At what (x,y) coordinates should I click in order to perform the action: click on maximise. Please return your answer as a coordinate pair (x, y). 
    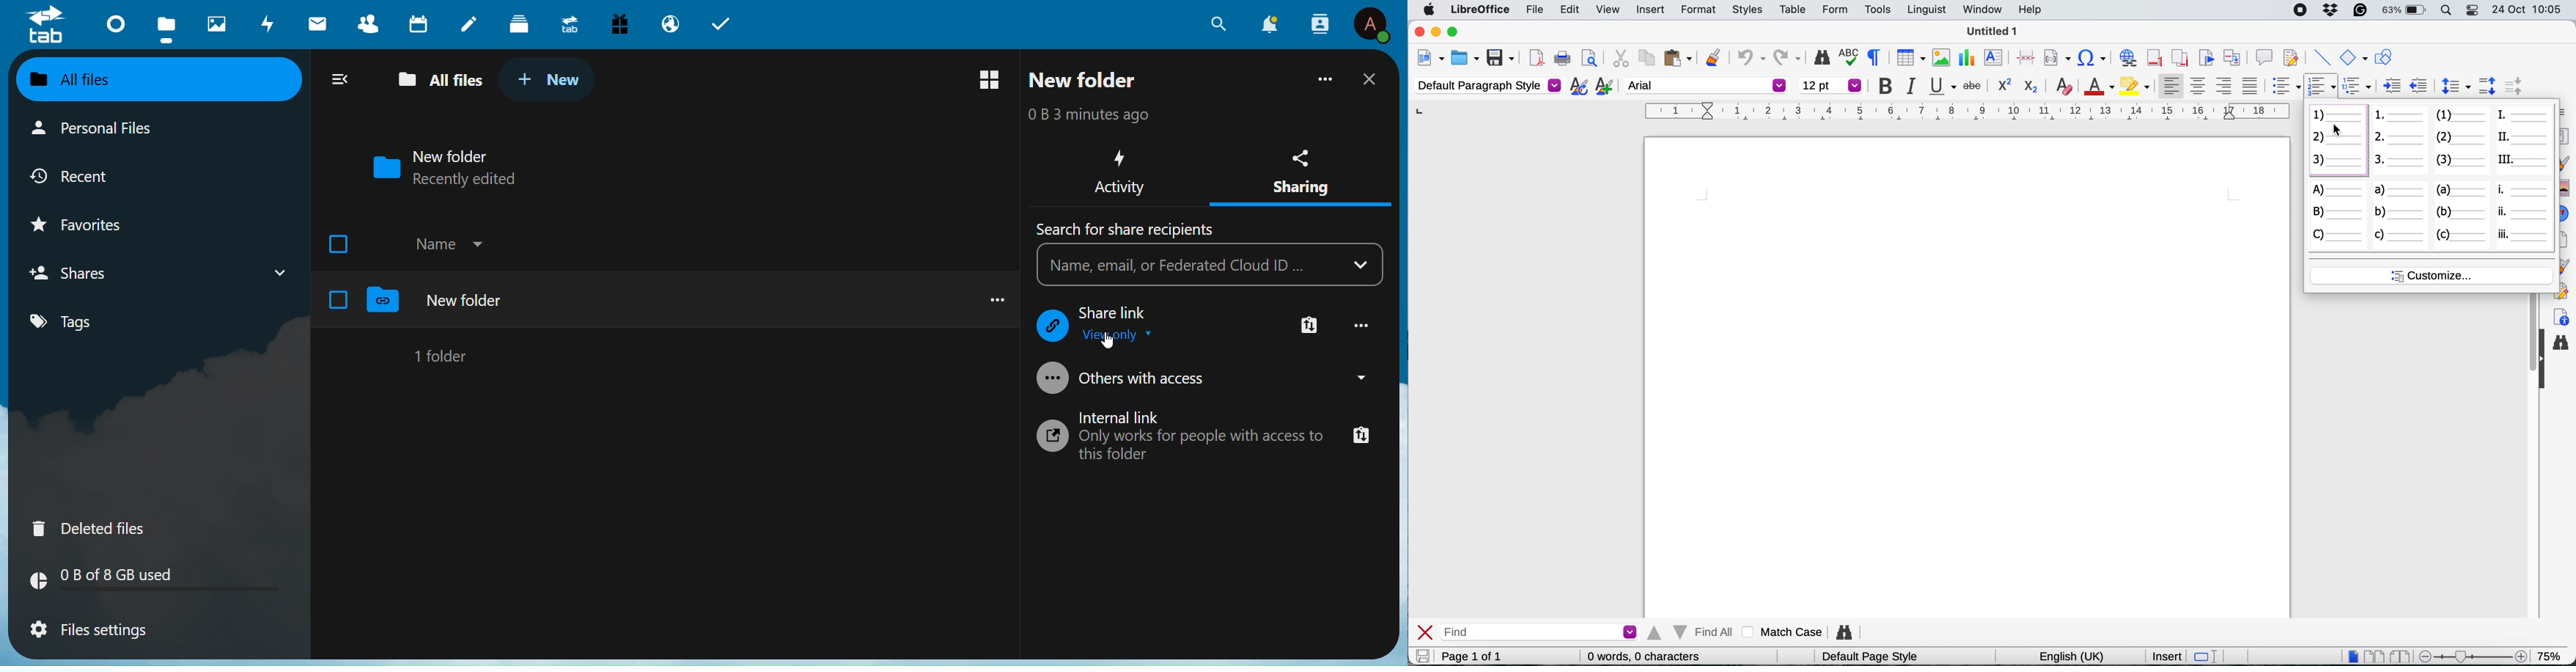
    Looking at the image, I should click on (1455, 32).